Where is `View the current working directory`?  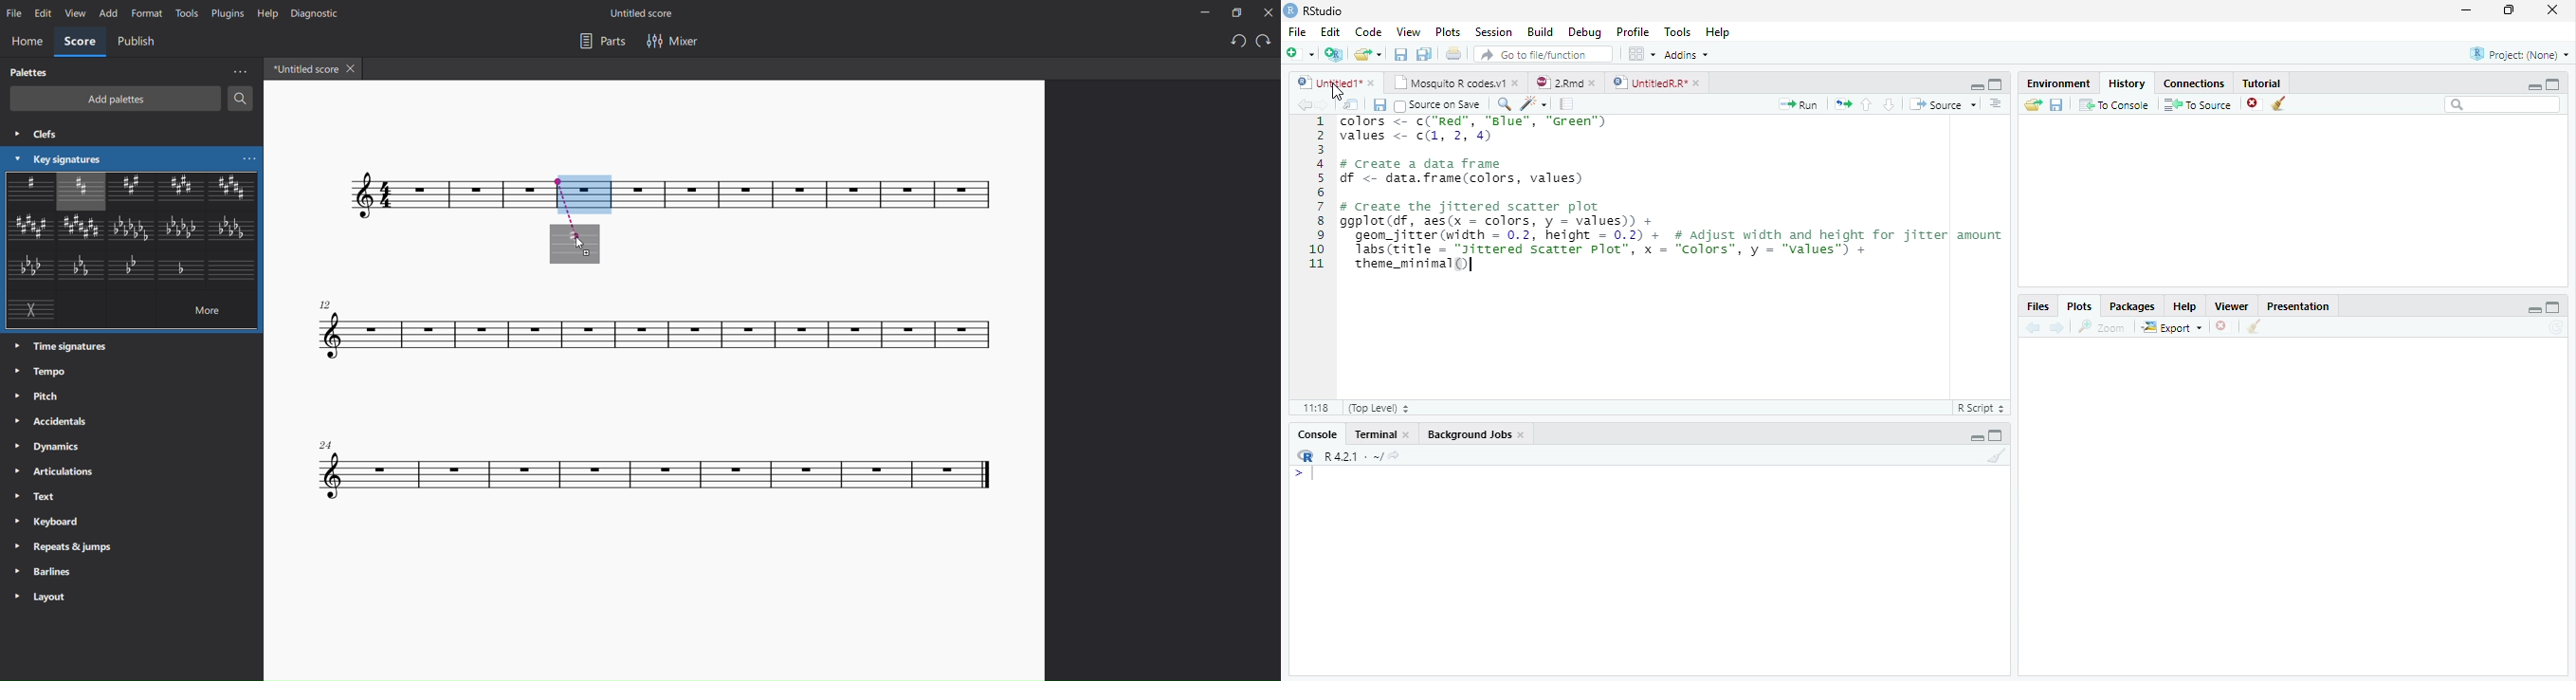 View the current working directory is located at coordinates (1396, 455).